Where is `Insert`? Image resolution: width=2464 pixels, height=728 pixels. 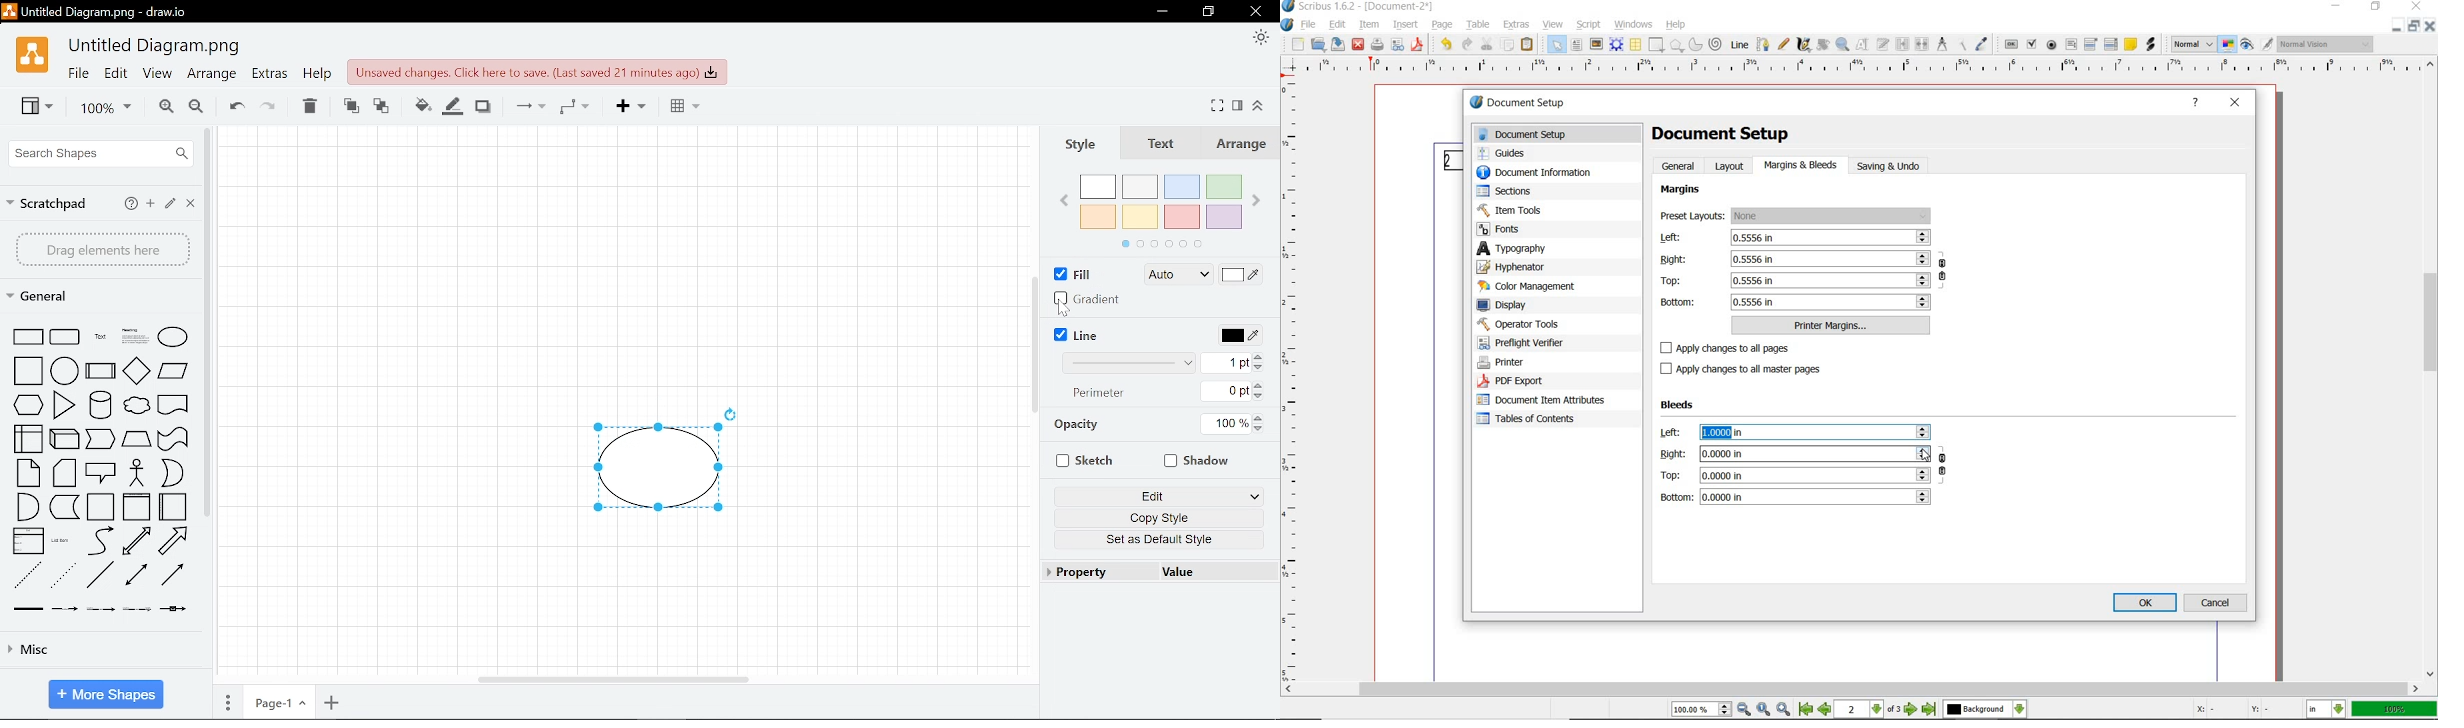
Insert is located at coordinates (628, 106).